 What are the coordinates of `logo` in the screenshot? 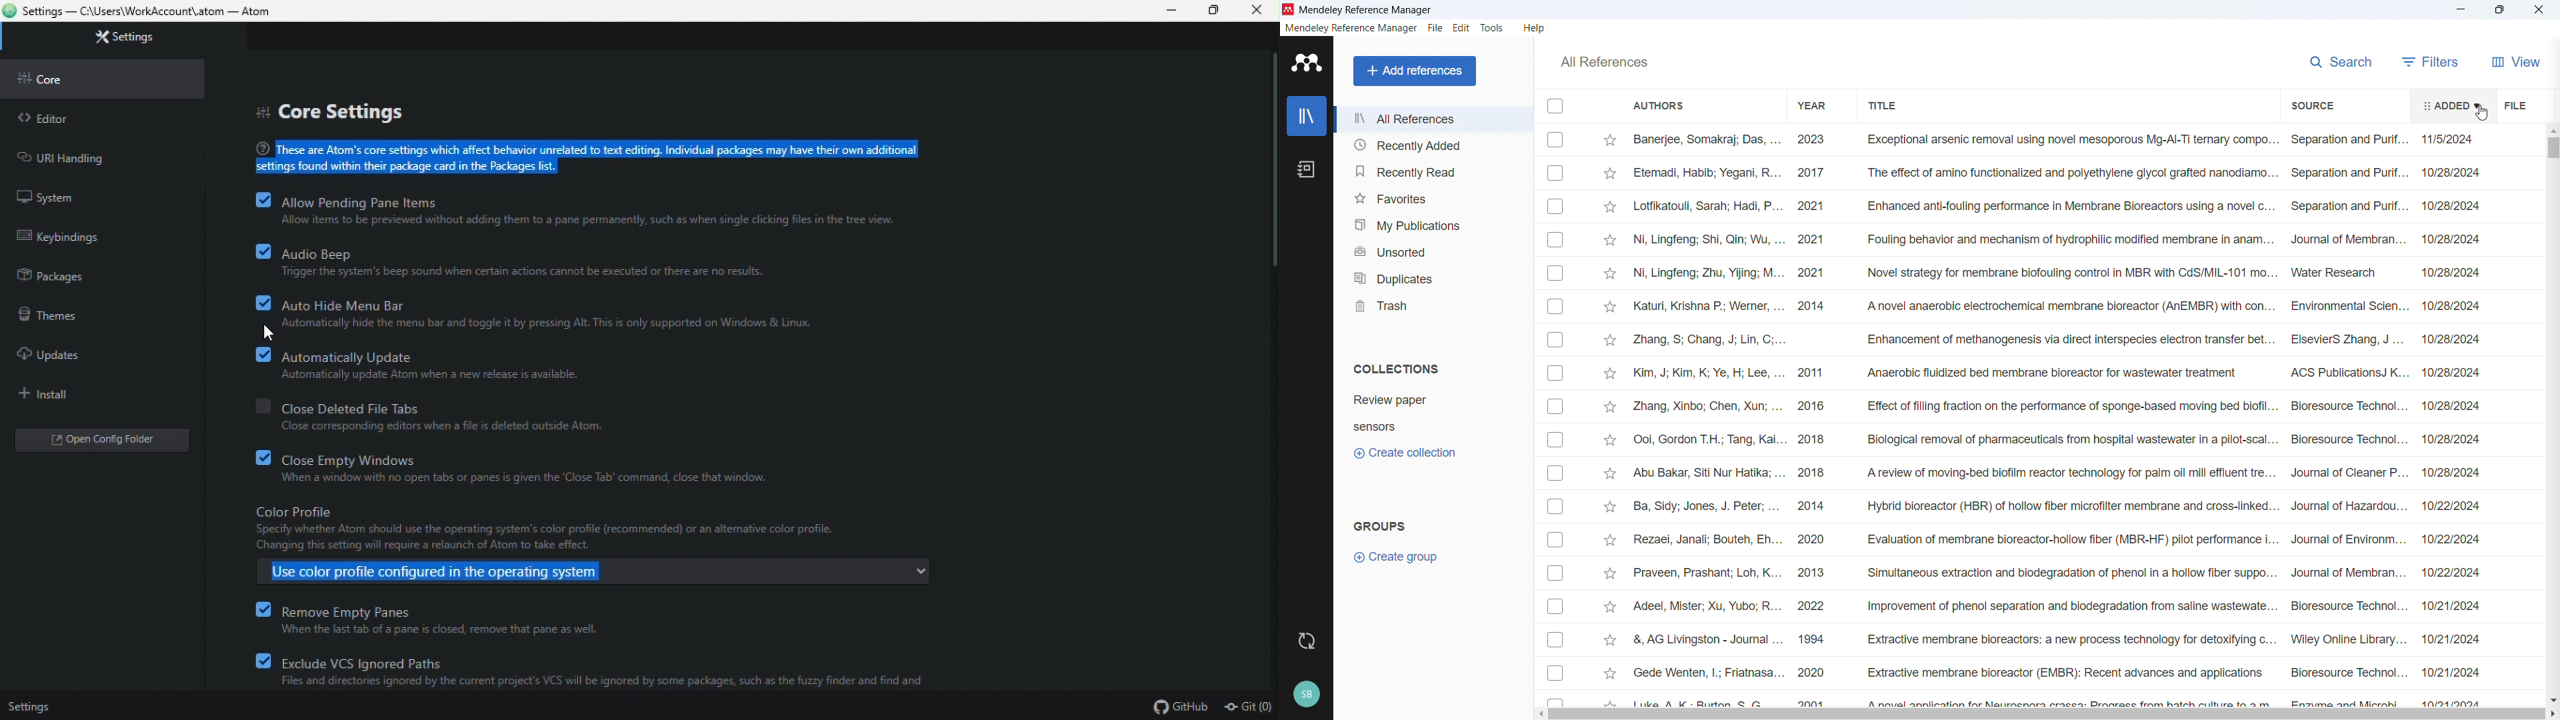 It's located at (1307, 63).